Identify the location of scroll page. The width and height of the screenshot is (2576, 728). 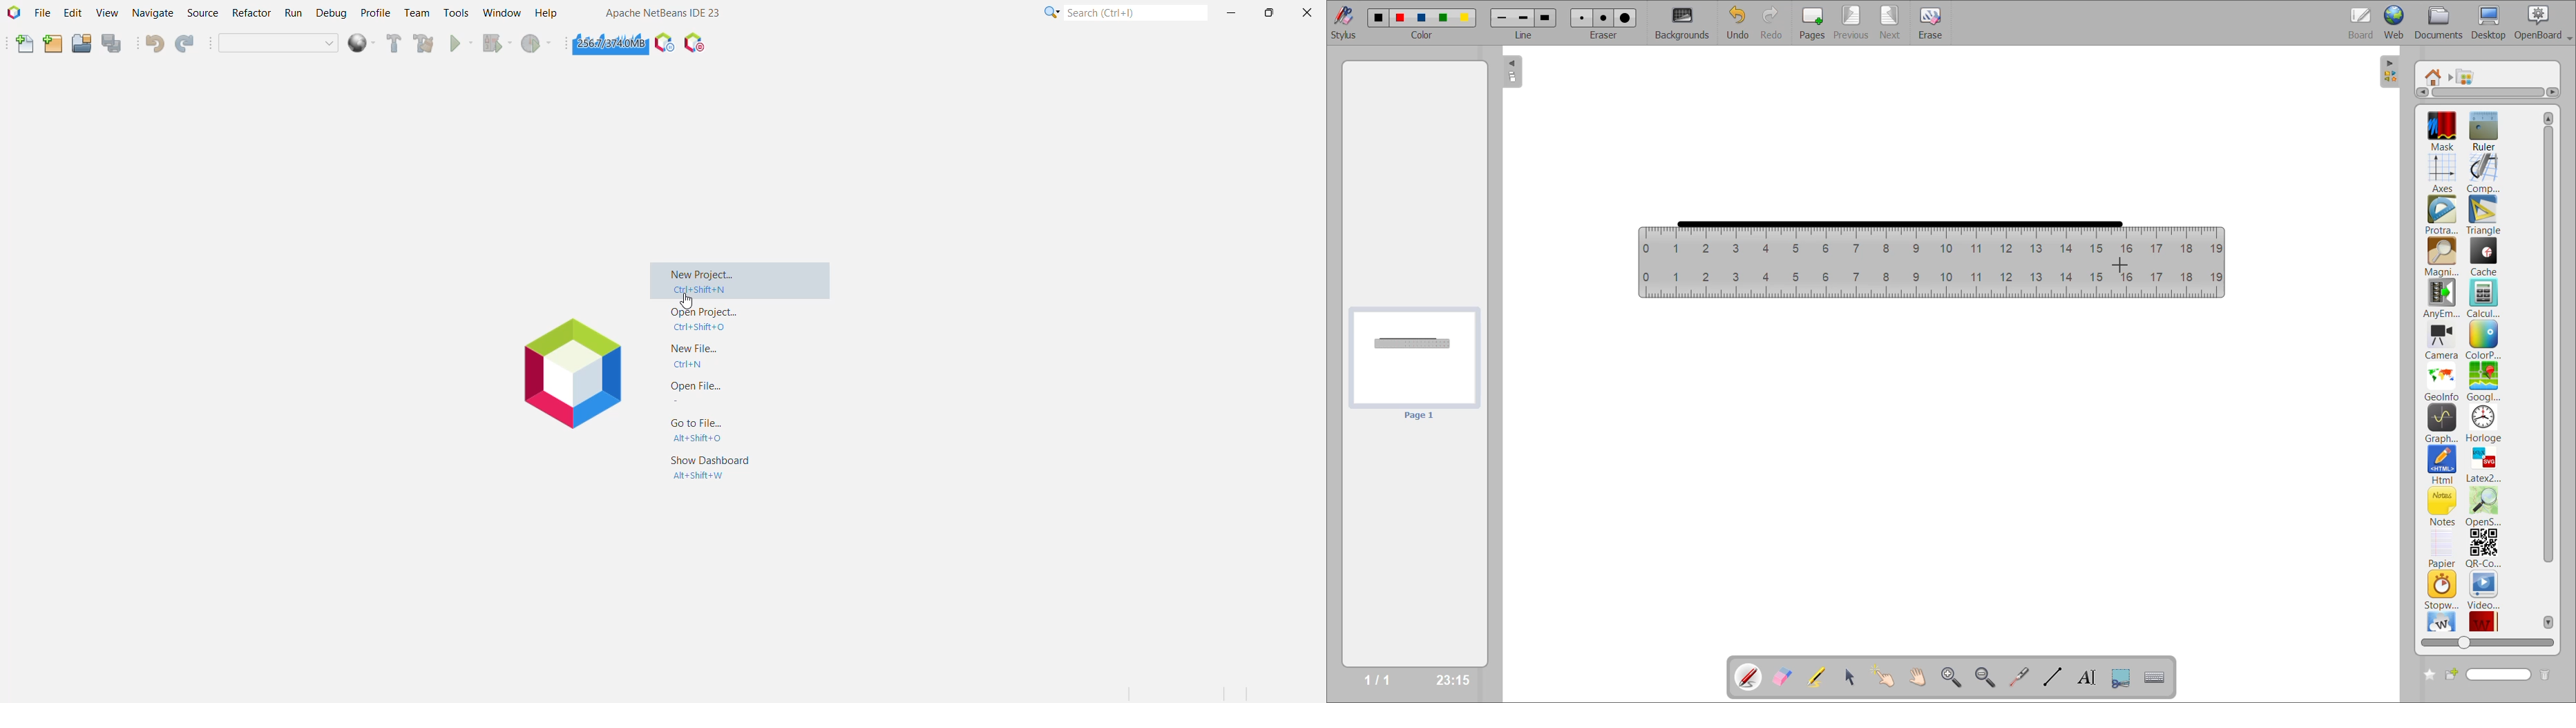
(1918, 676).